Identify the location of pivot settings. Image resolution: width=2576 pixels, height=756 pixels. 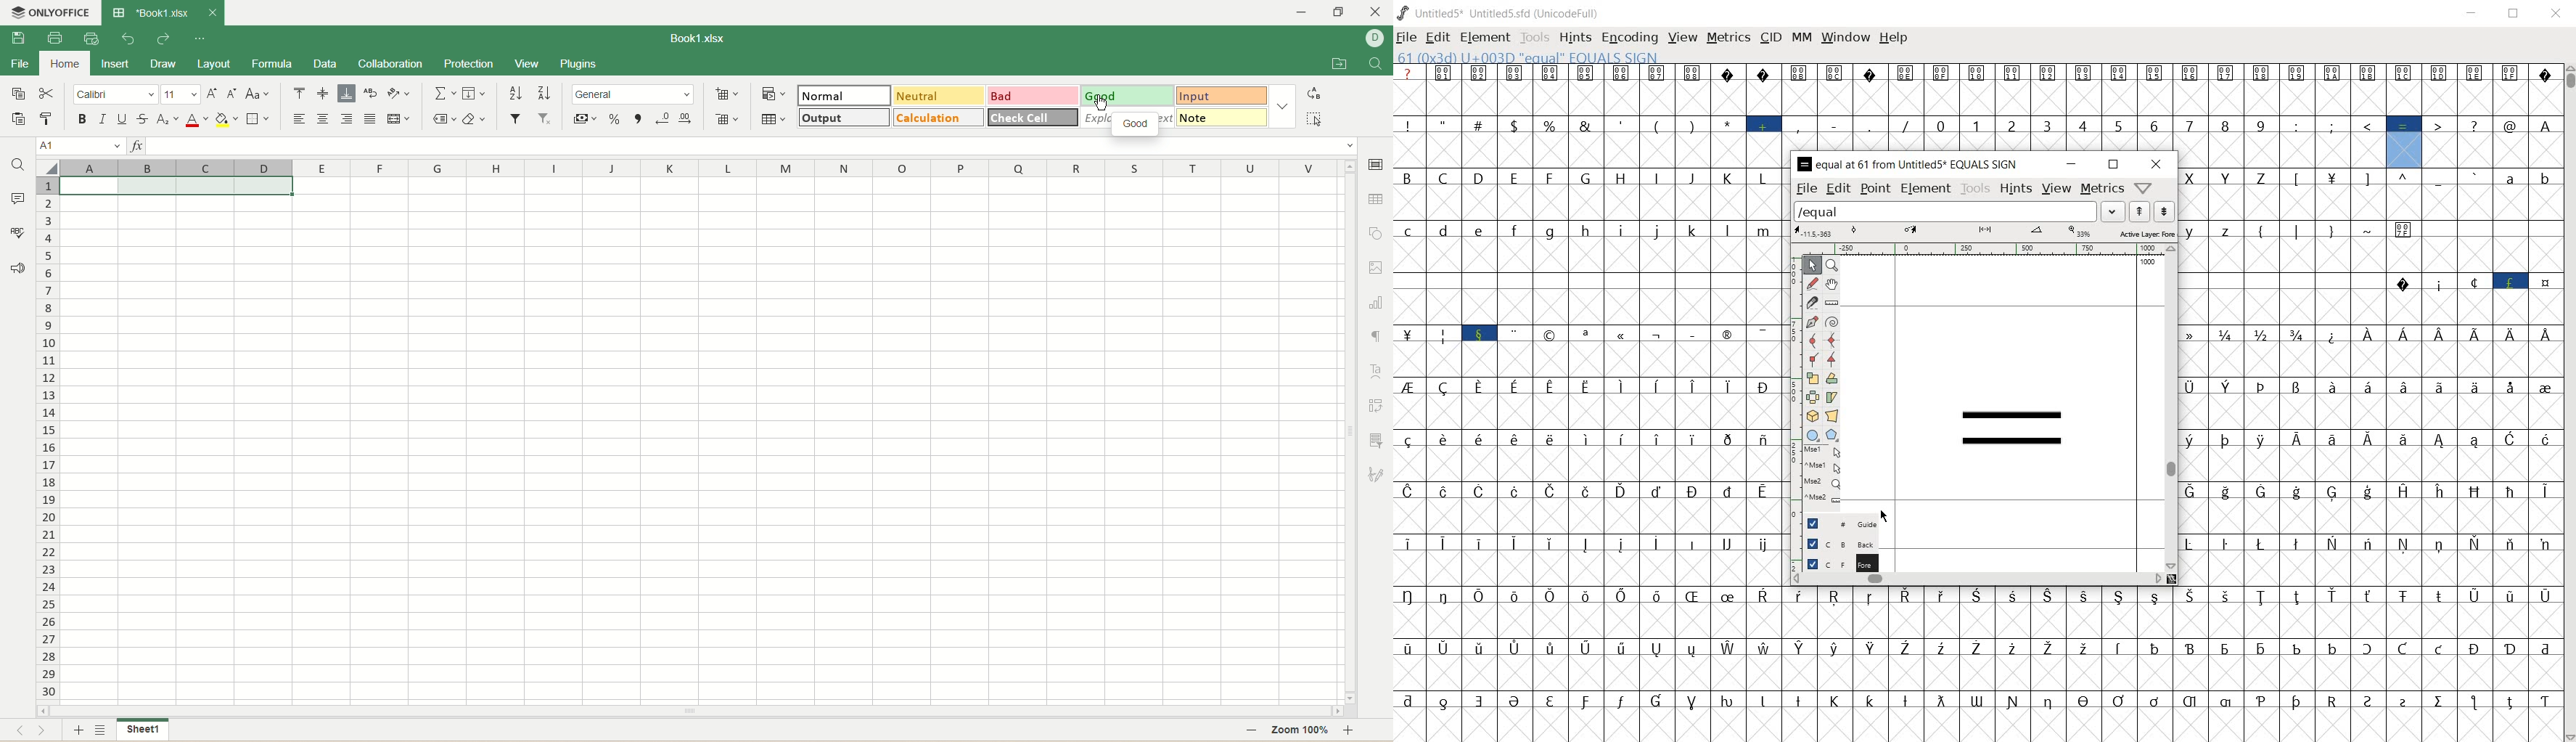
(1377, 405).